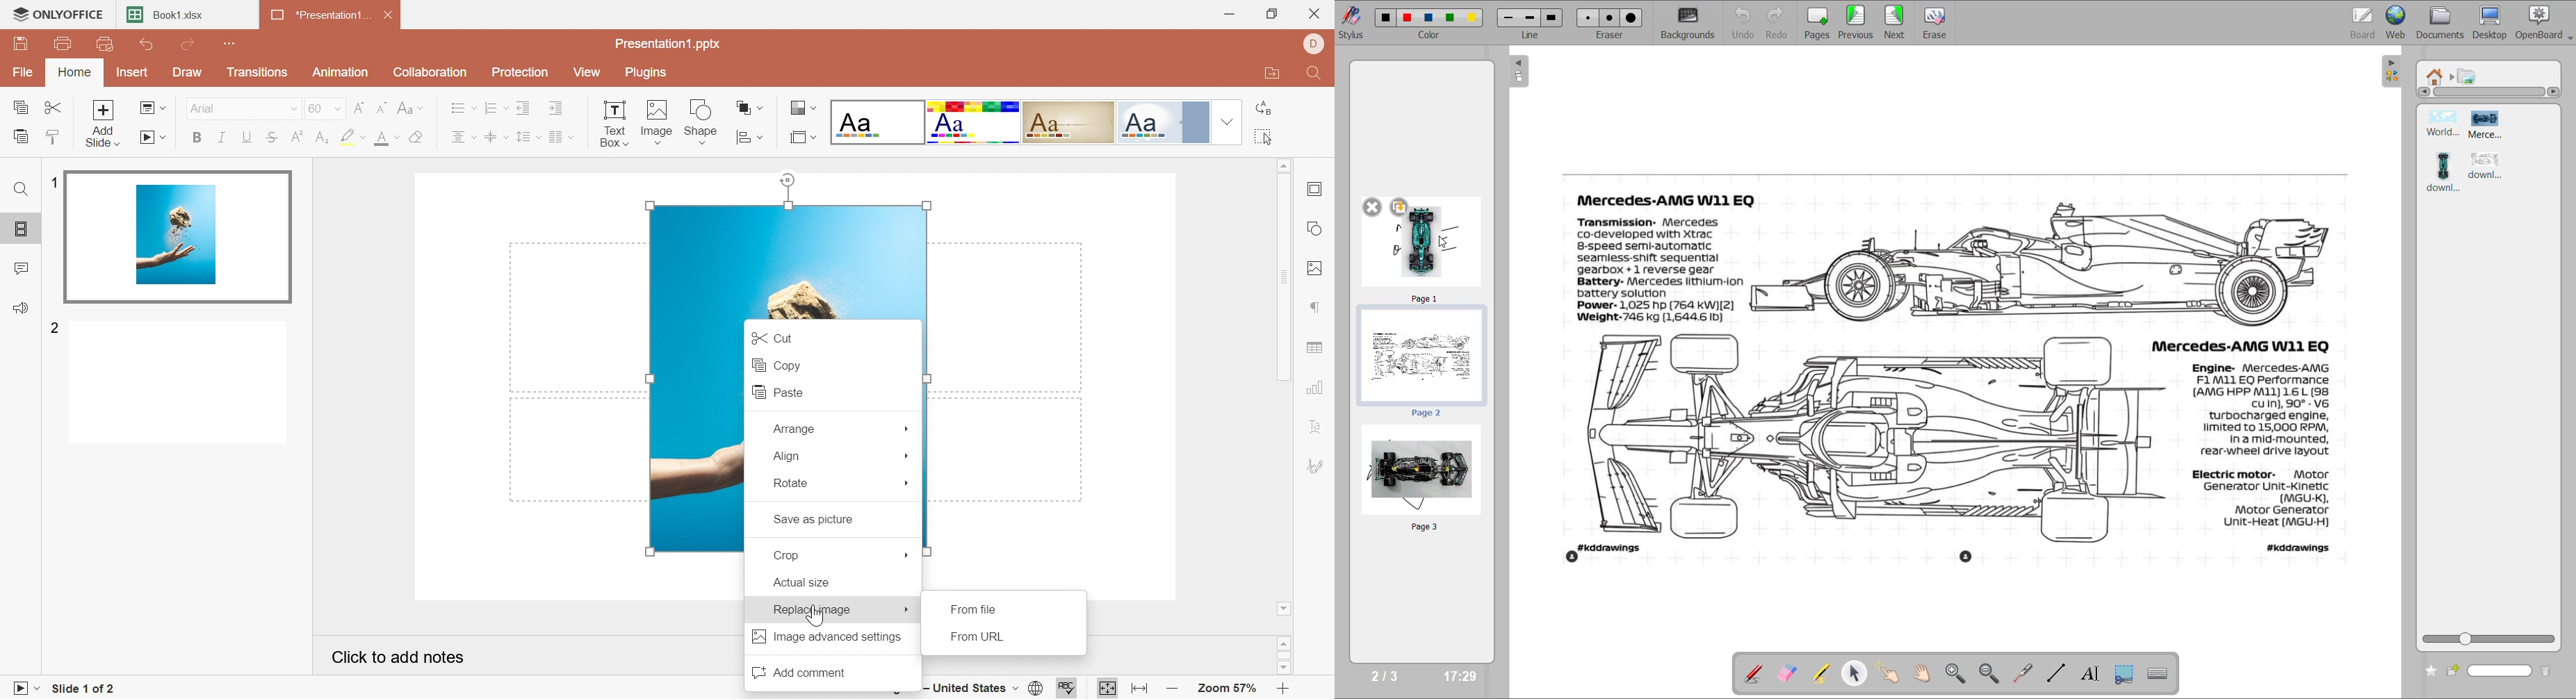 The width and height of the screenshot is (2576, 700). What do you see at coordinates (1319, 189) in the screenshot?
I see `slide settings` at bounding box center [1319, 189].